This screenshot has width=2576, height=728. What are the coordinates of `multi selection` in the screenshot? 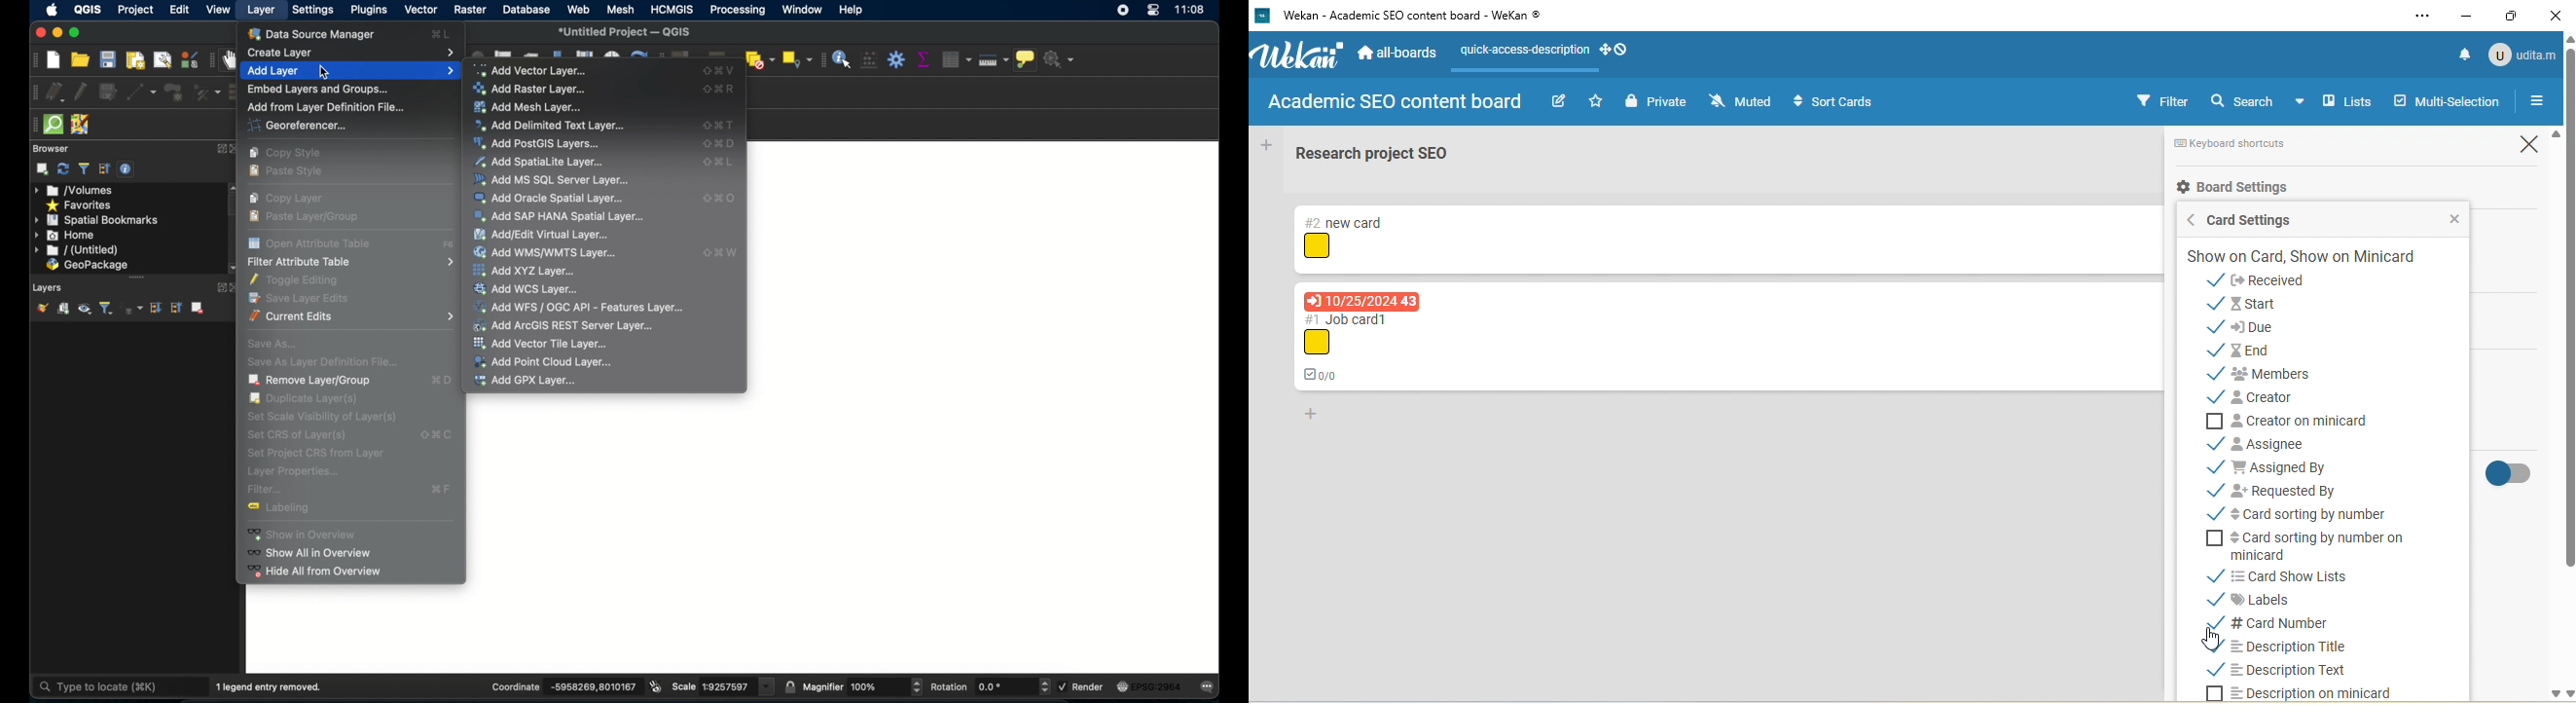 It's located at (2449, 103).